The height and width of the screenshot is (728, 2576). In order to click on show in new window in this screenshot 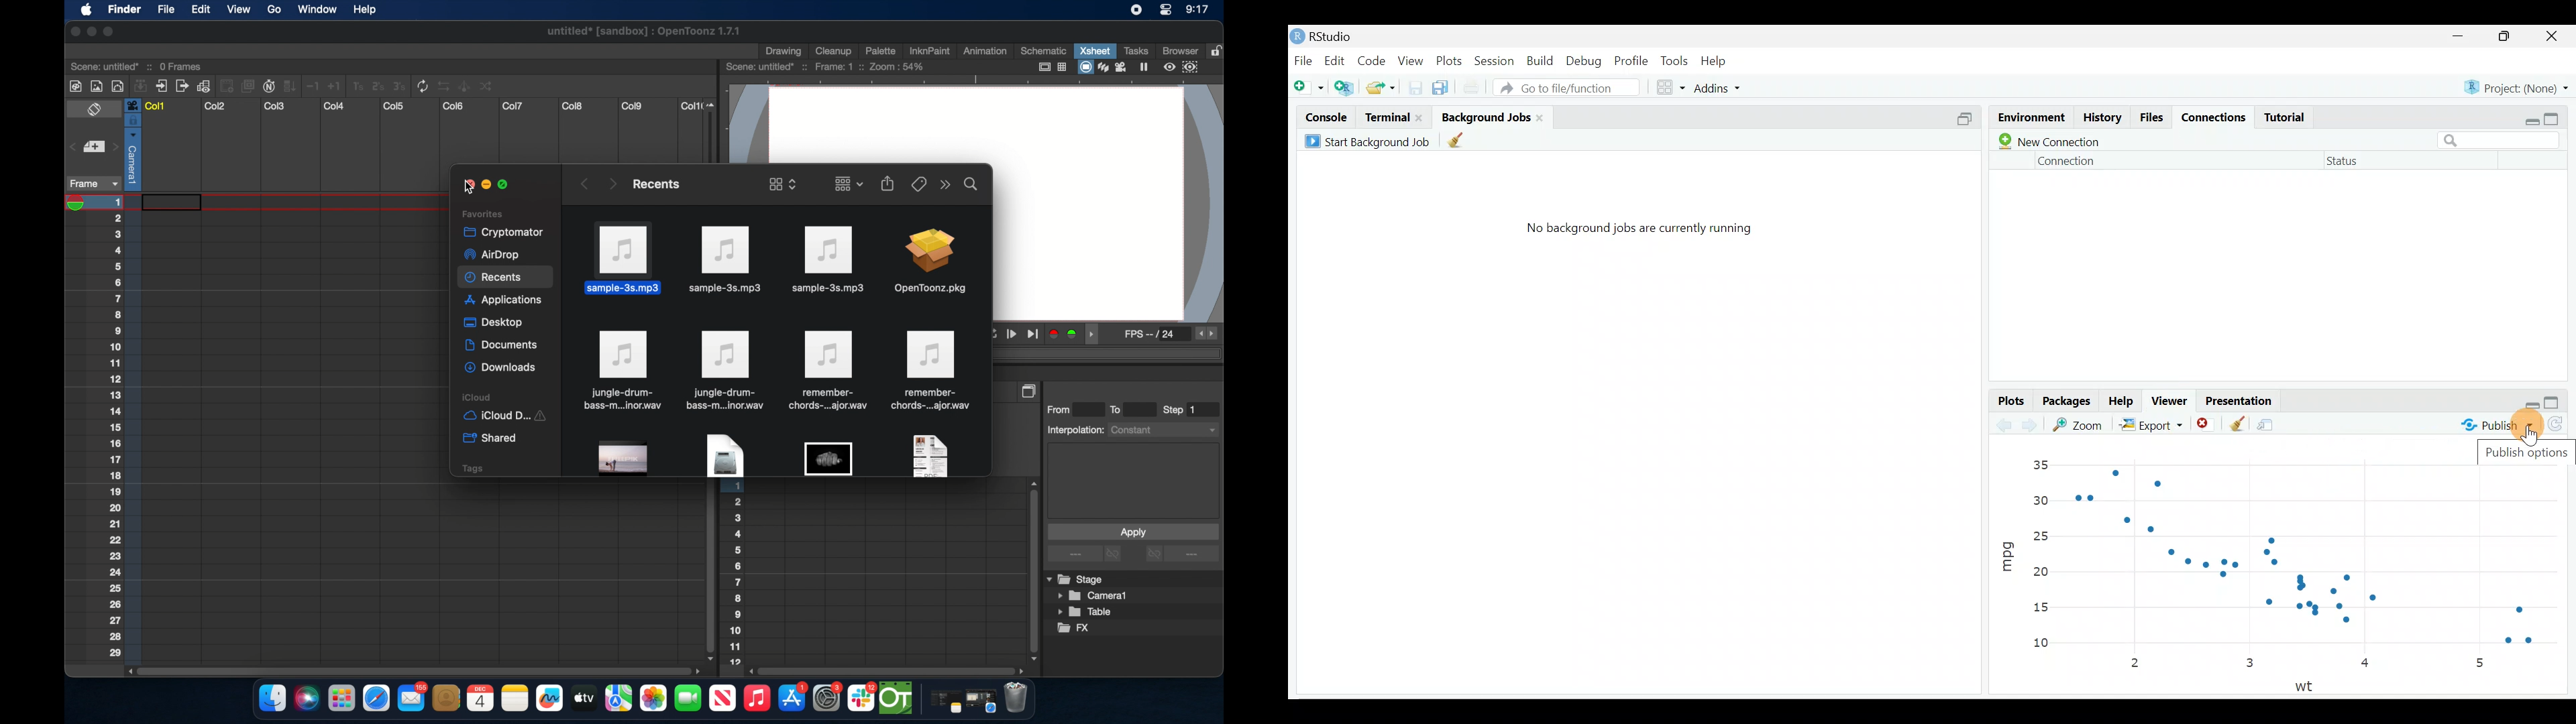, I will do `click(2271, 422)`.